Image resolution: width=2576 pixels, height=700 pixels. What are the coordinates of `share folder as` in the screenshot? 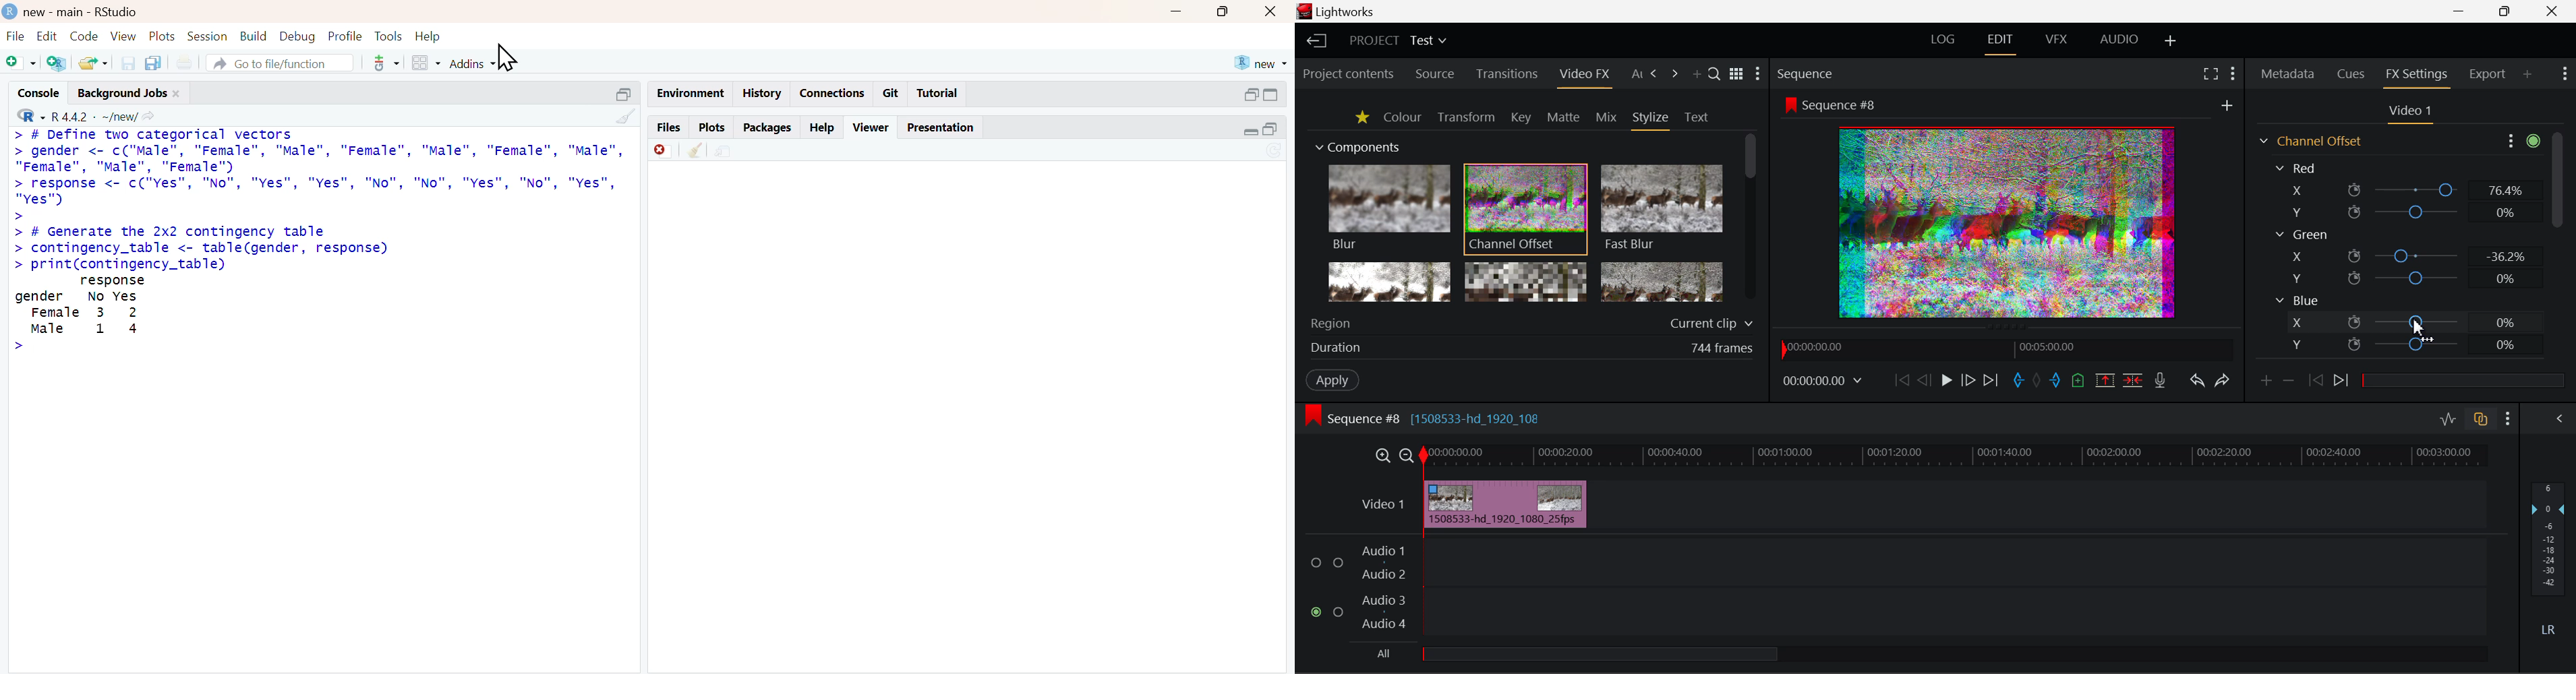 It's located at (93, 63).